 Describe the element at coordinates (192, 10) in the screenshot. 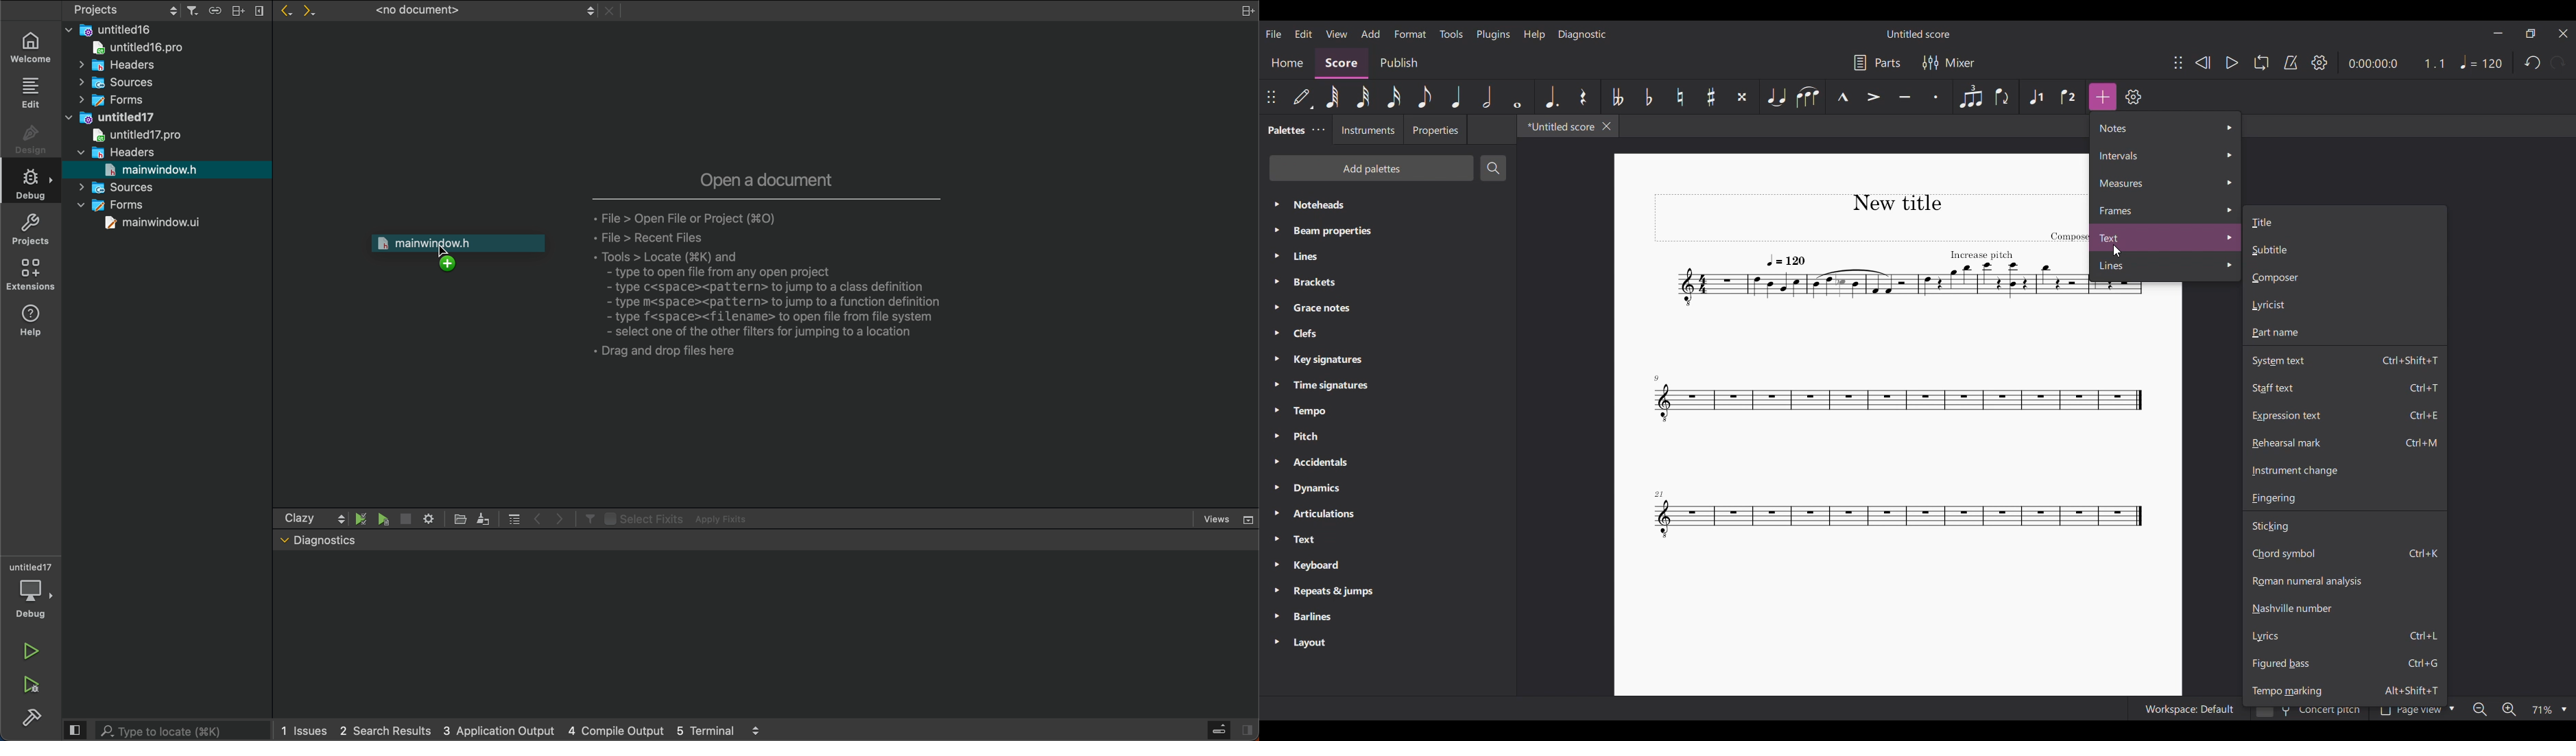

I see `filter` at that location.